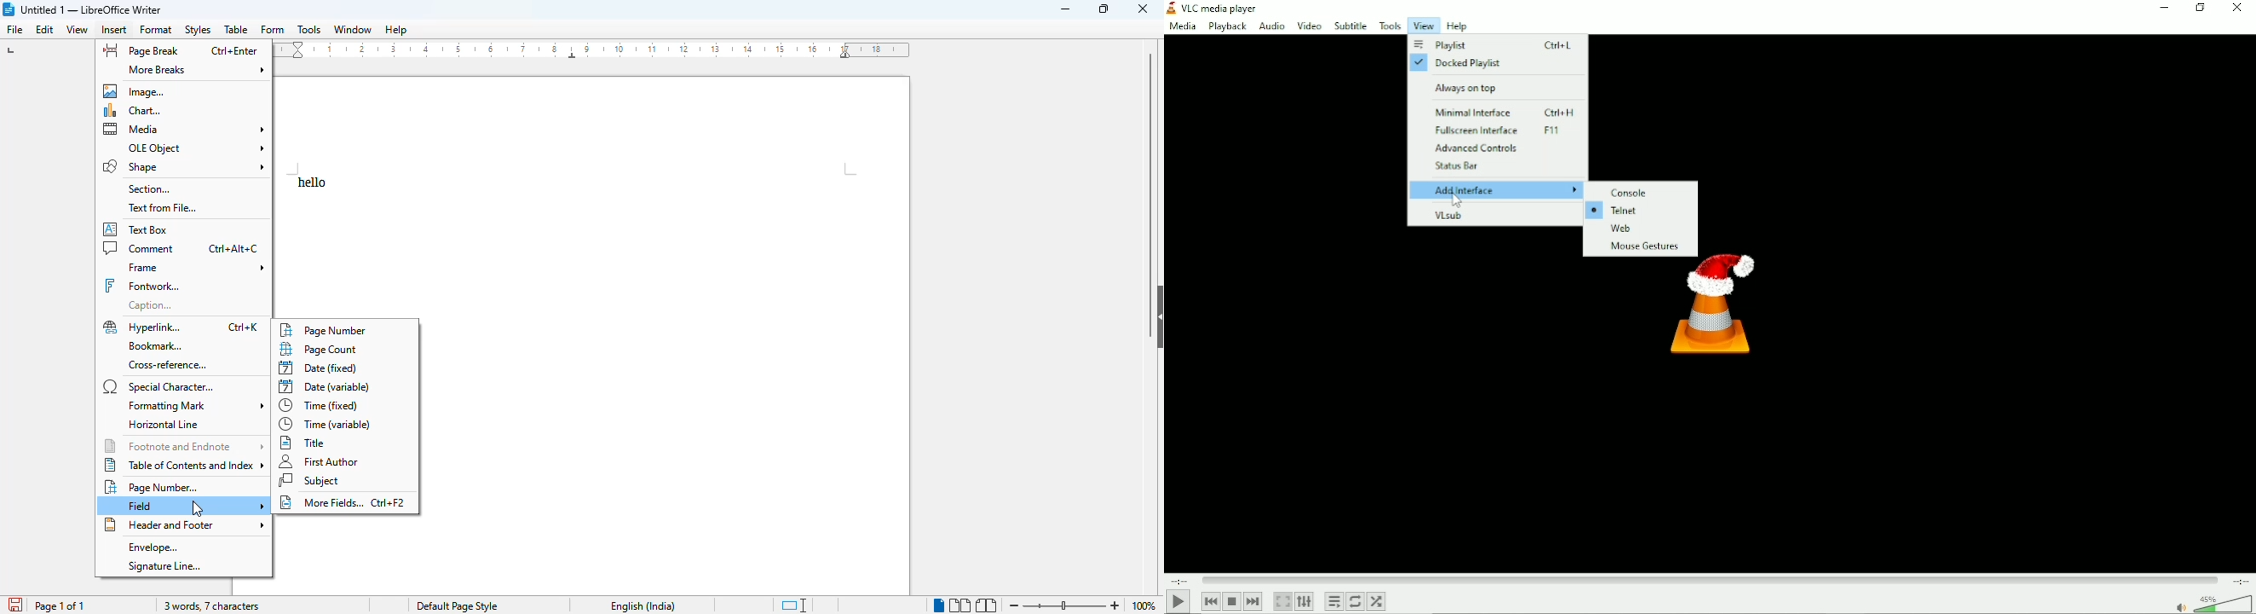 This screenshot has height=616, width=2268. I want to click on chart, so click(136, 111).